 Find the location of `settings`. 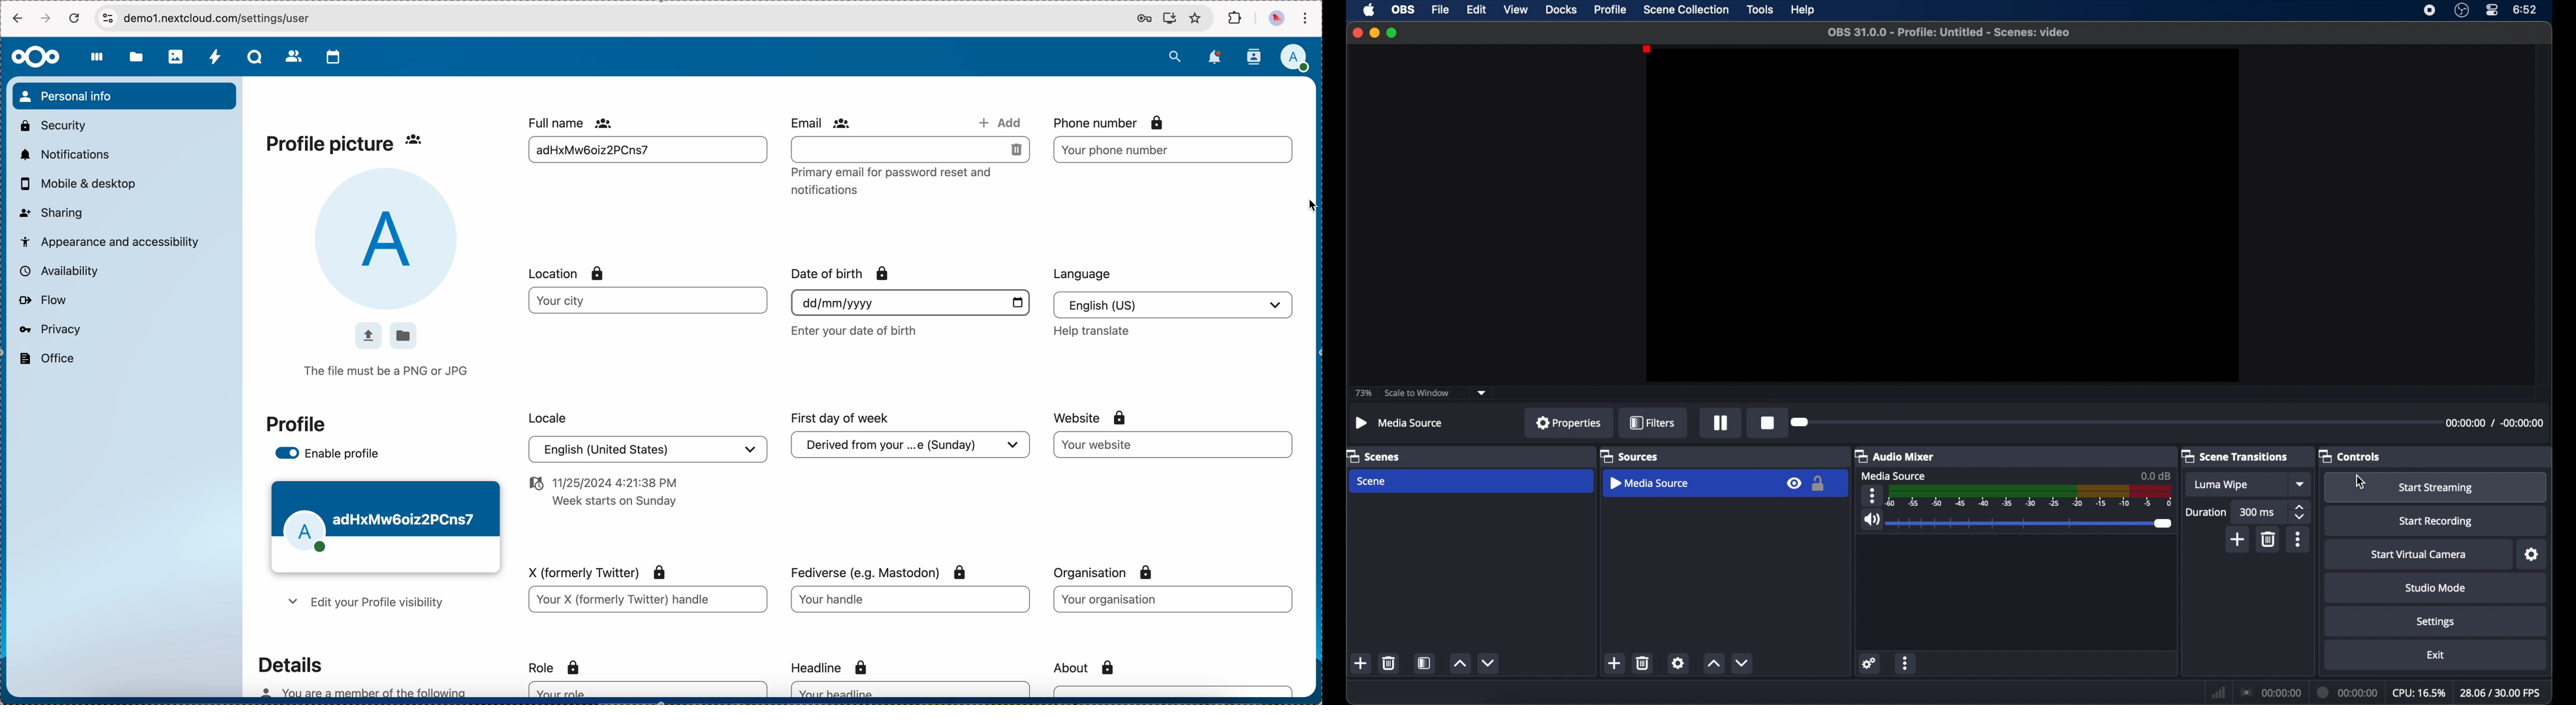

settings is located at coordinates (1679, 663).